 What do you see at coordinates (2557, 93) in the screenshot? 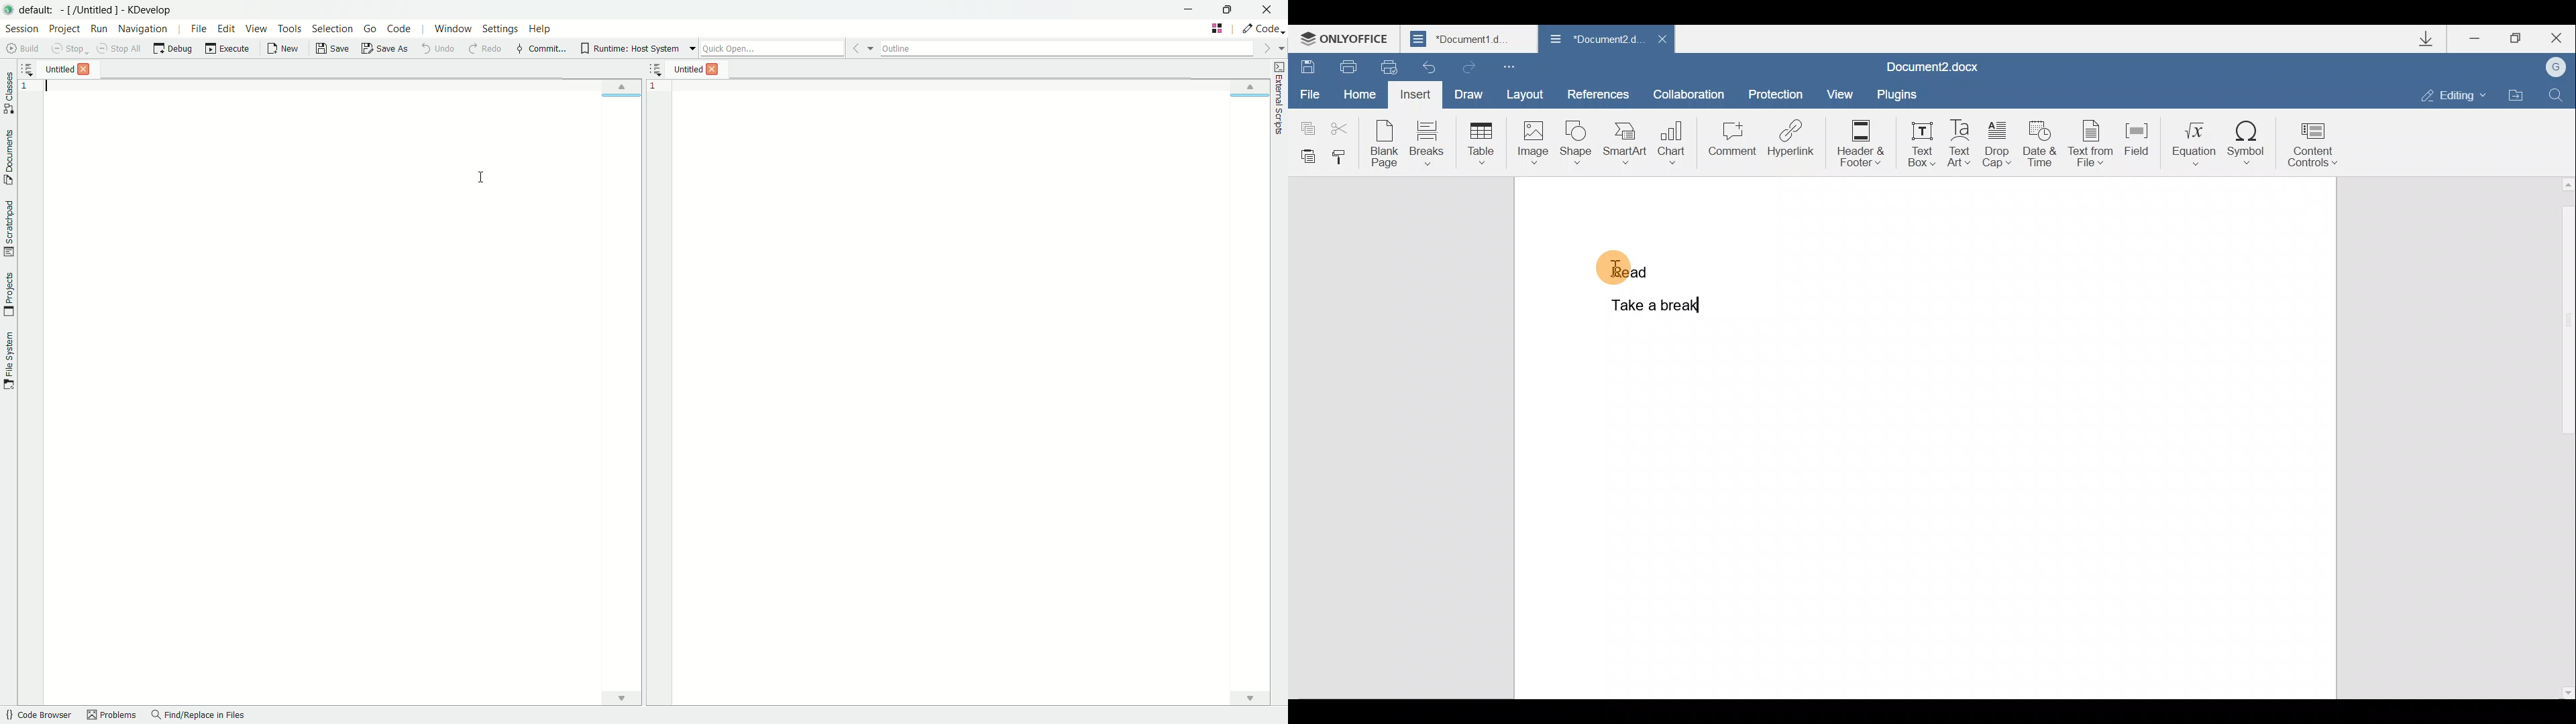
I see `Find` at bounding box center [2557, 93].